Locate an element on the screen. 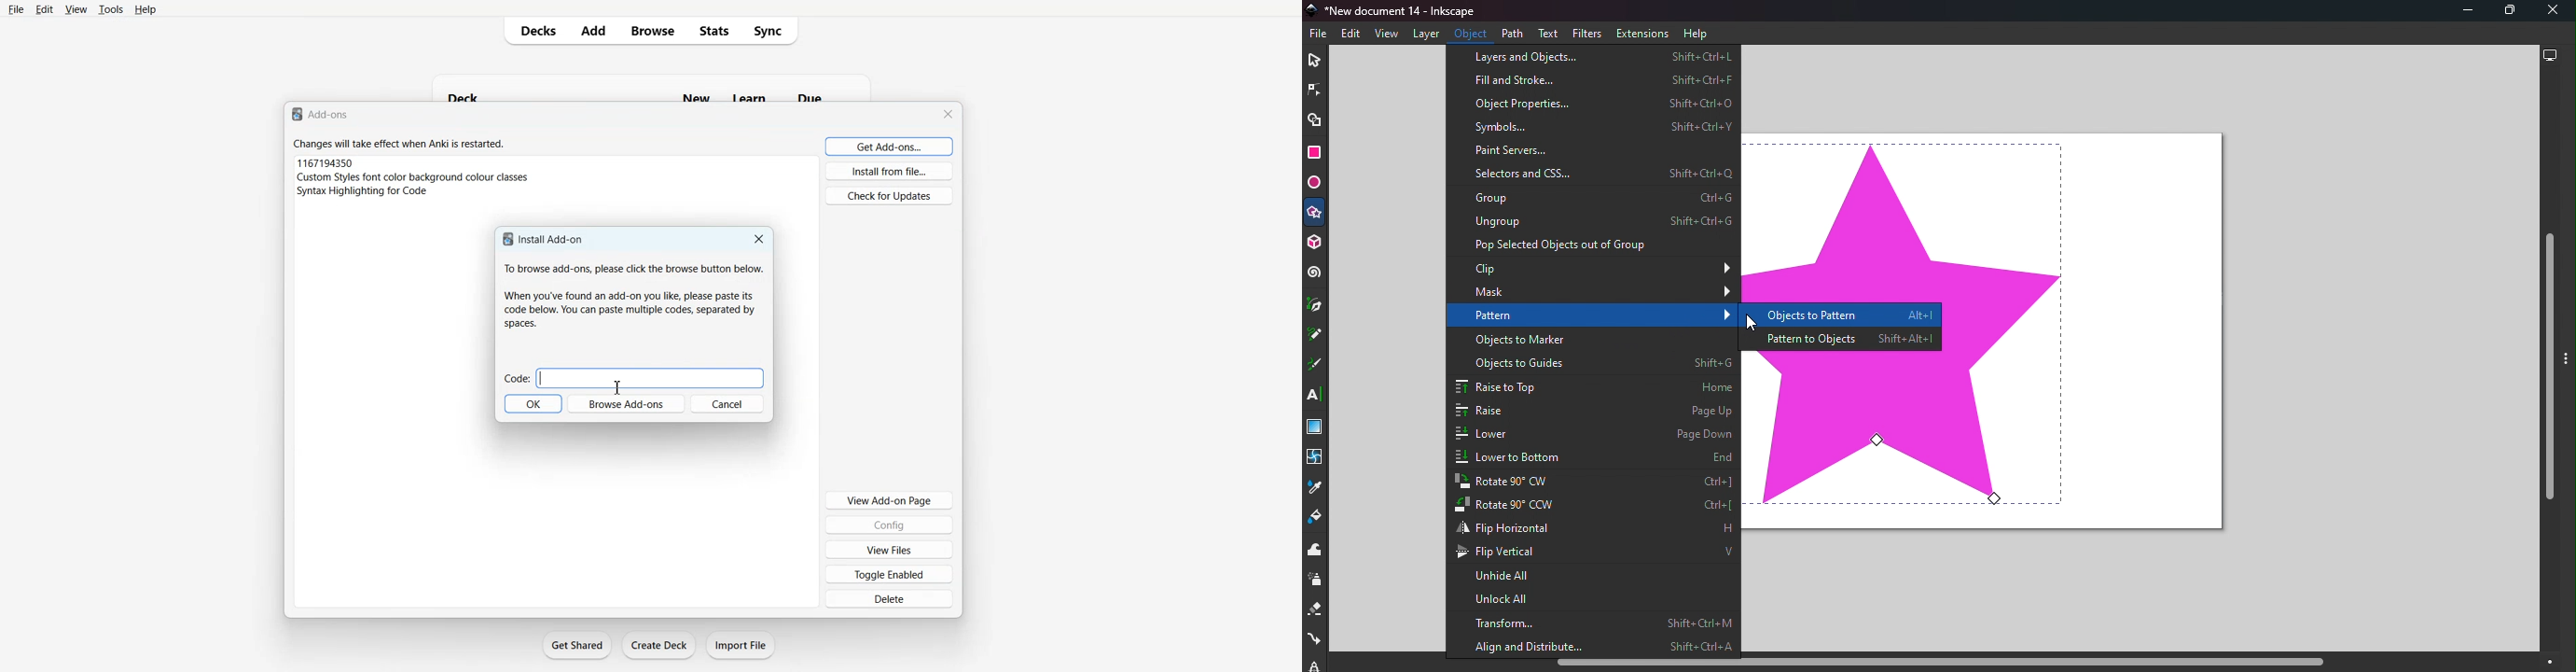  Enter Code is located at coordinates (636, 379).